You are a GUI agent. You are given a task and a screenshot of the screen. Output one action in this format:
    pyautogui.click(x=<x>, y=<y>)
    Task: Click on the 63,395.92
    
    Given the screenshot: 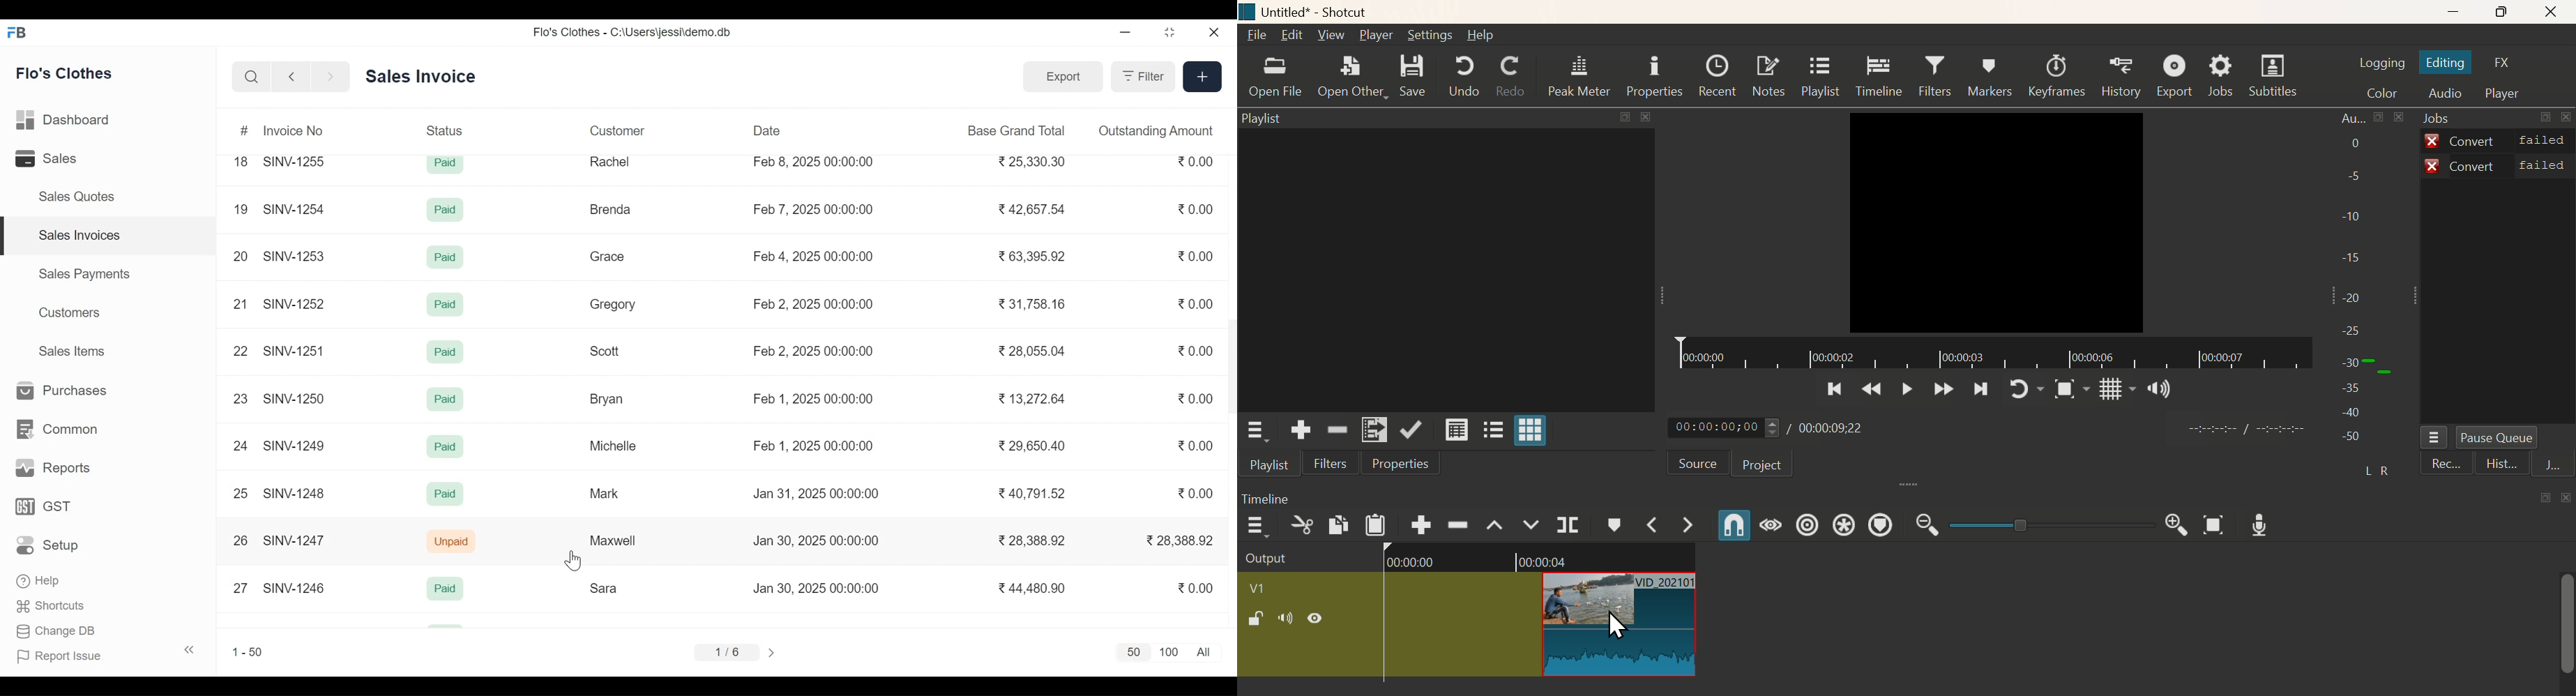 What is the action you would take?
    pyautogui.click(x=1034, y=256)
    